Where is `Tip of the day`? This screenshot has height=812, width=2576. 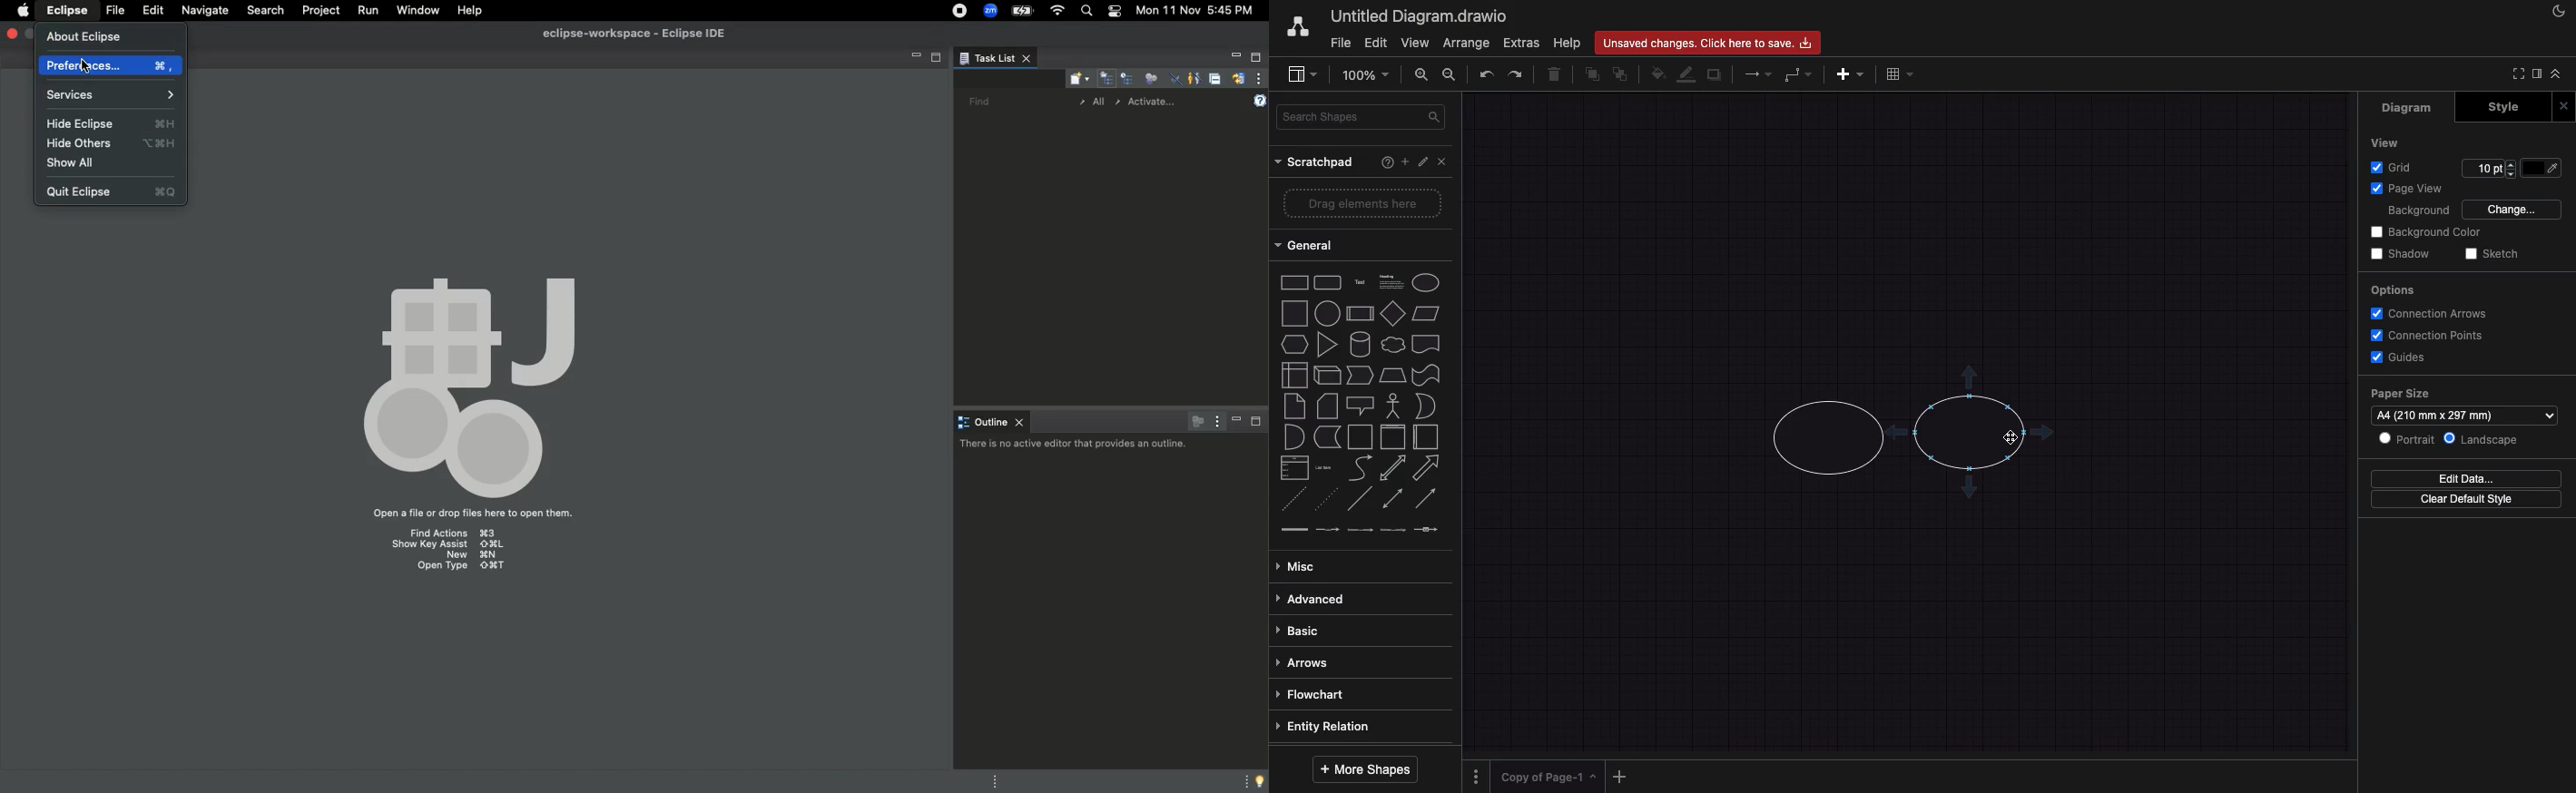 Tip of the day is located at coordinates (1257, 781).